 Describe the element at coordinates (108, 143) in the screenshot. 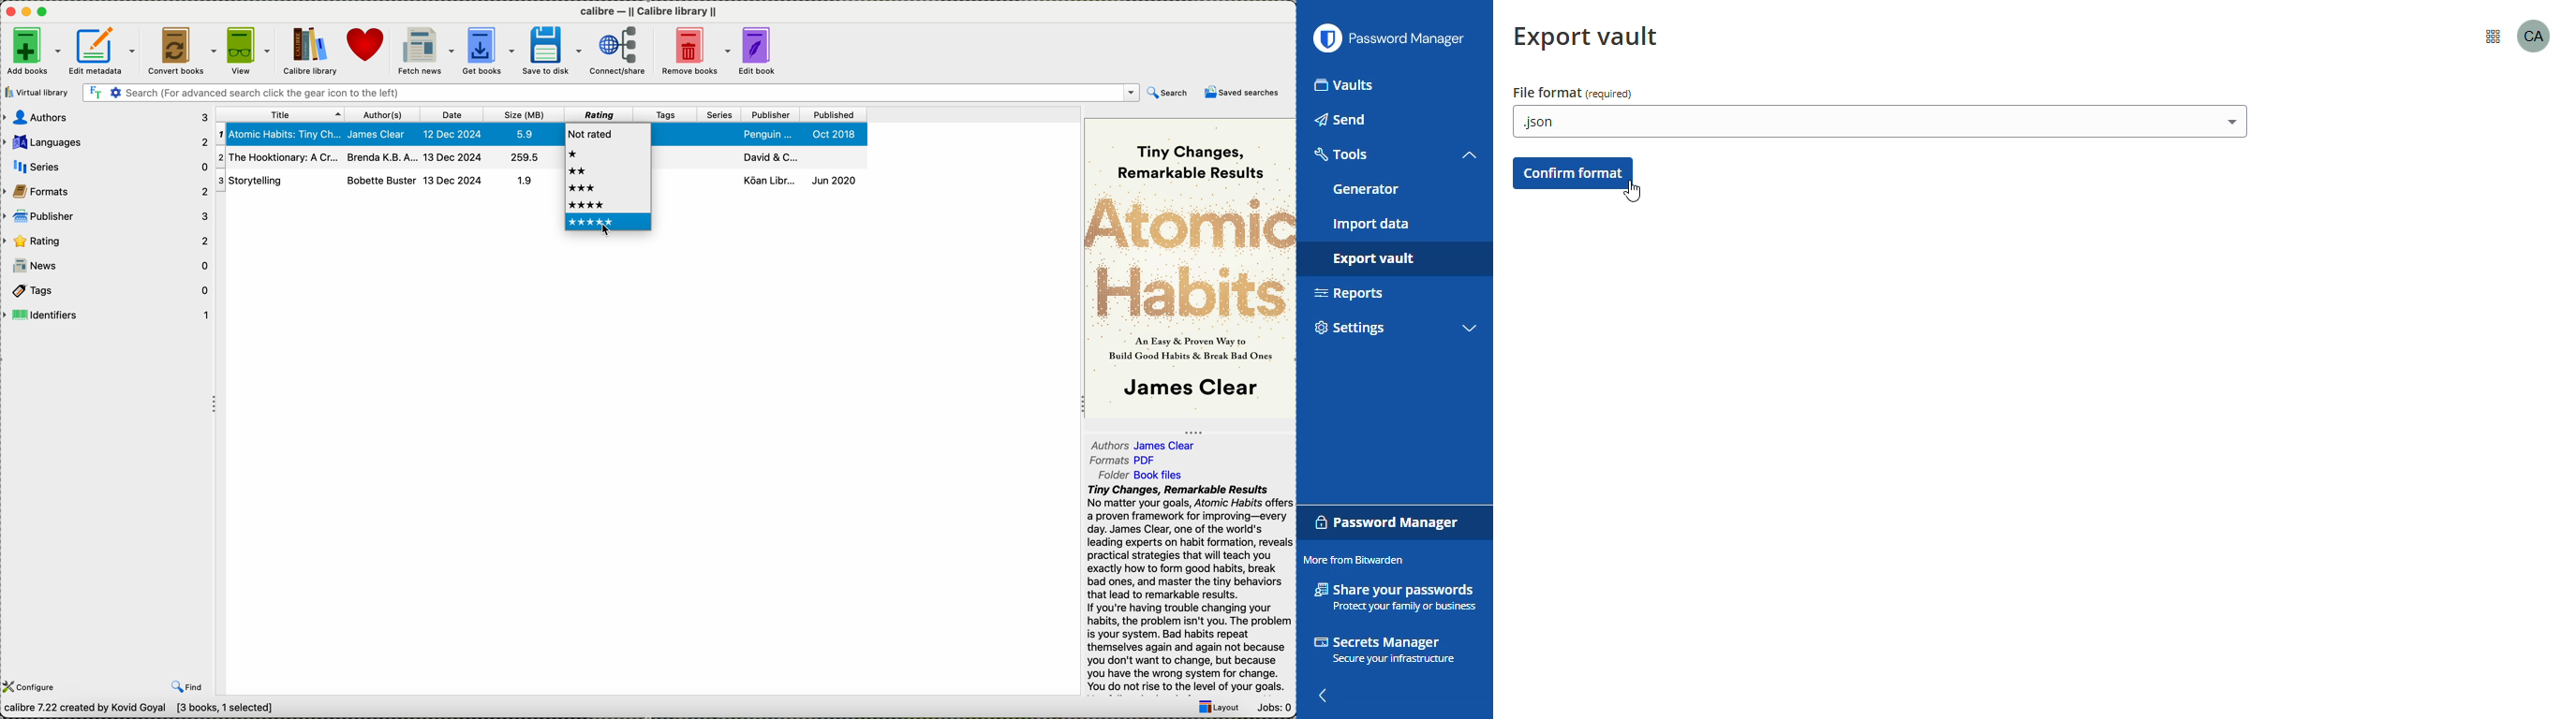

I see `languages` at that location.